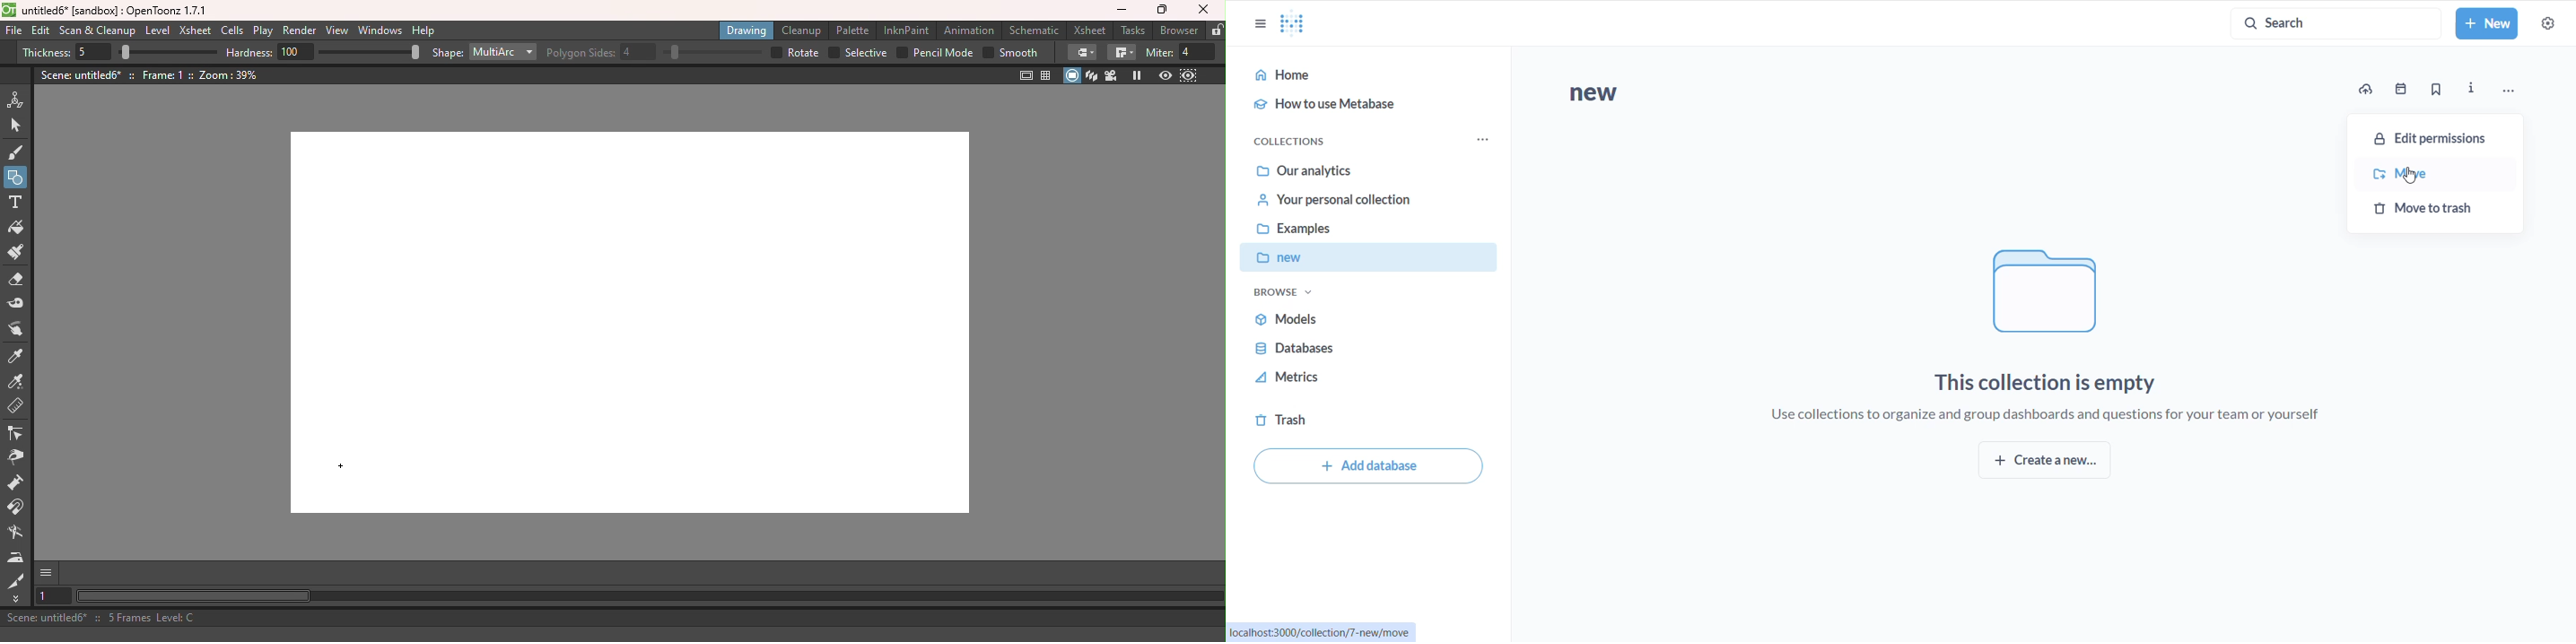 The height and width of the screenshot is (644, 2576). I want to click on Horizontal scroll bar, so click(649, 596).